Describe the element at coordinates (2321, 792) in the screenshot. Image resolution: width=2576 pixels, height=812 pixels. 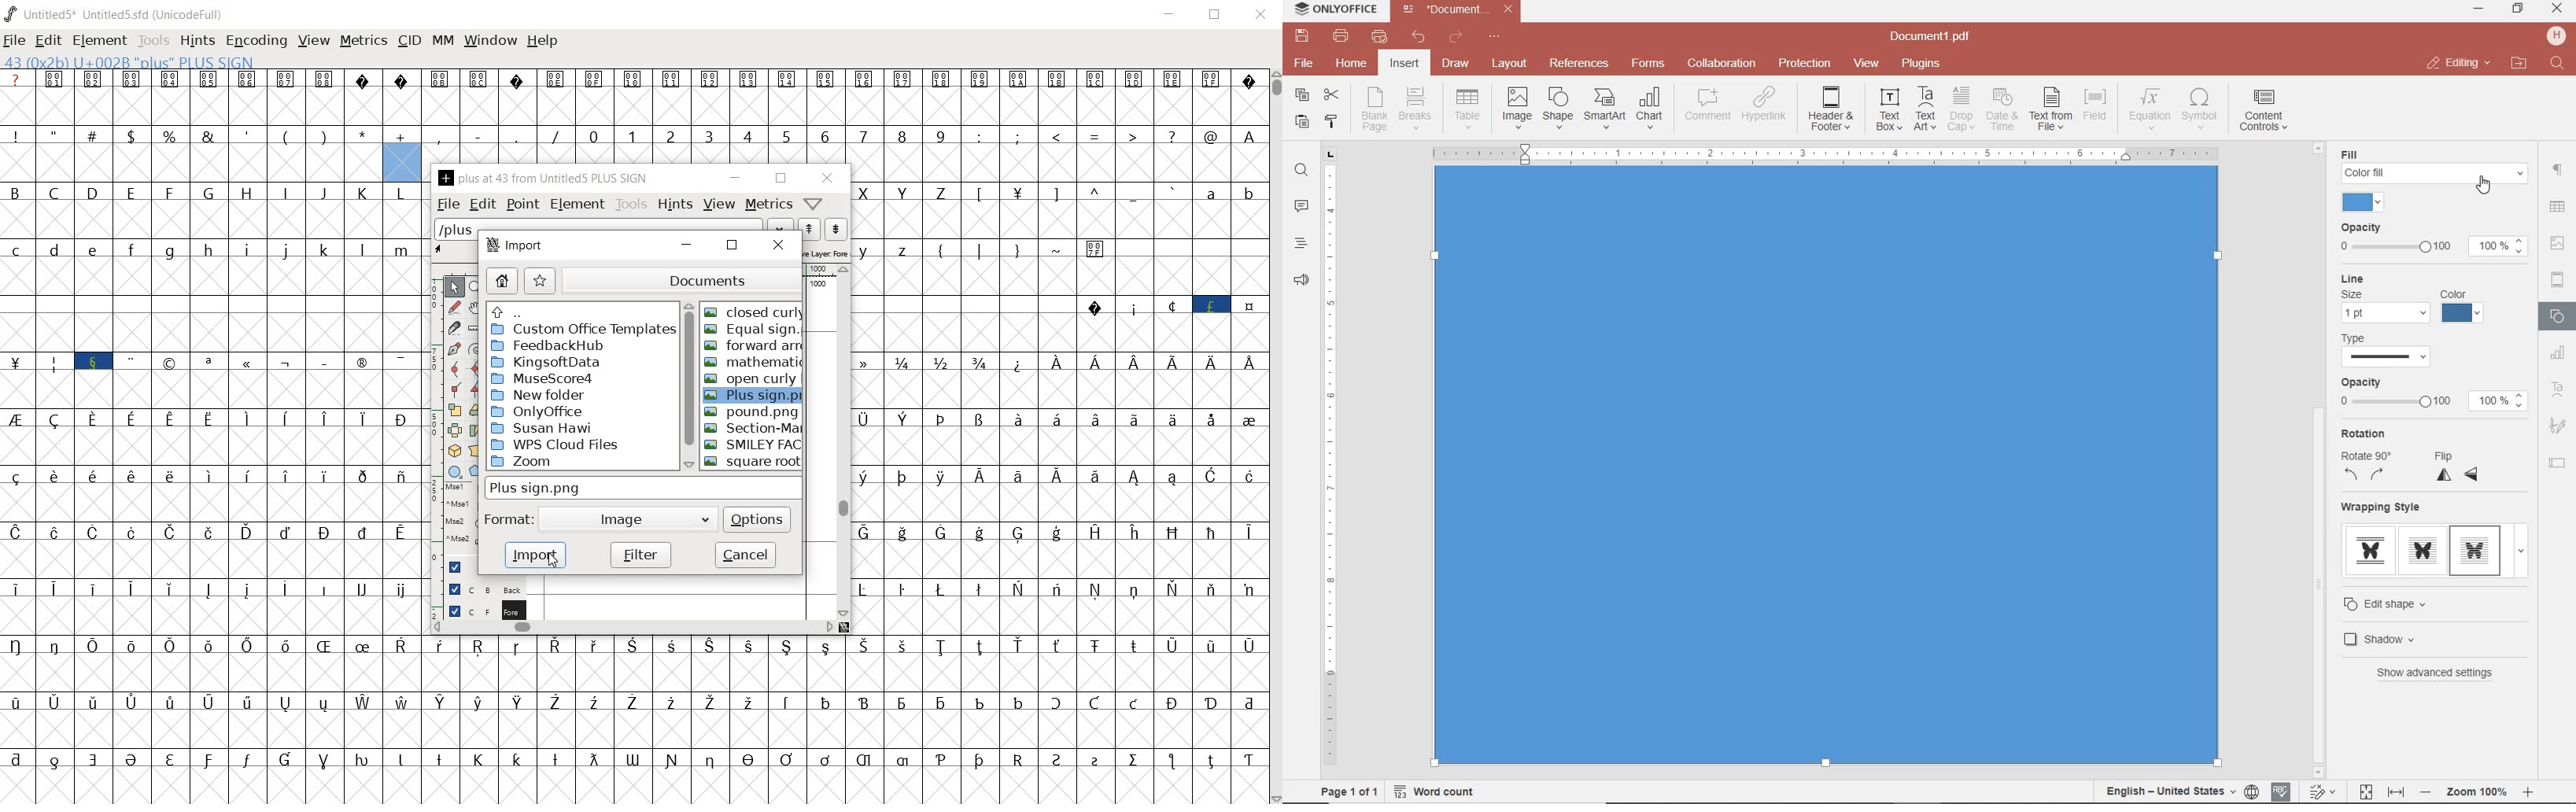
I see `track change` at that location.